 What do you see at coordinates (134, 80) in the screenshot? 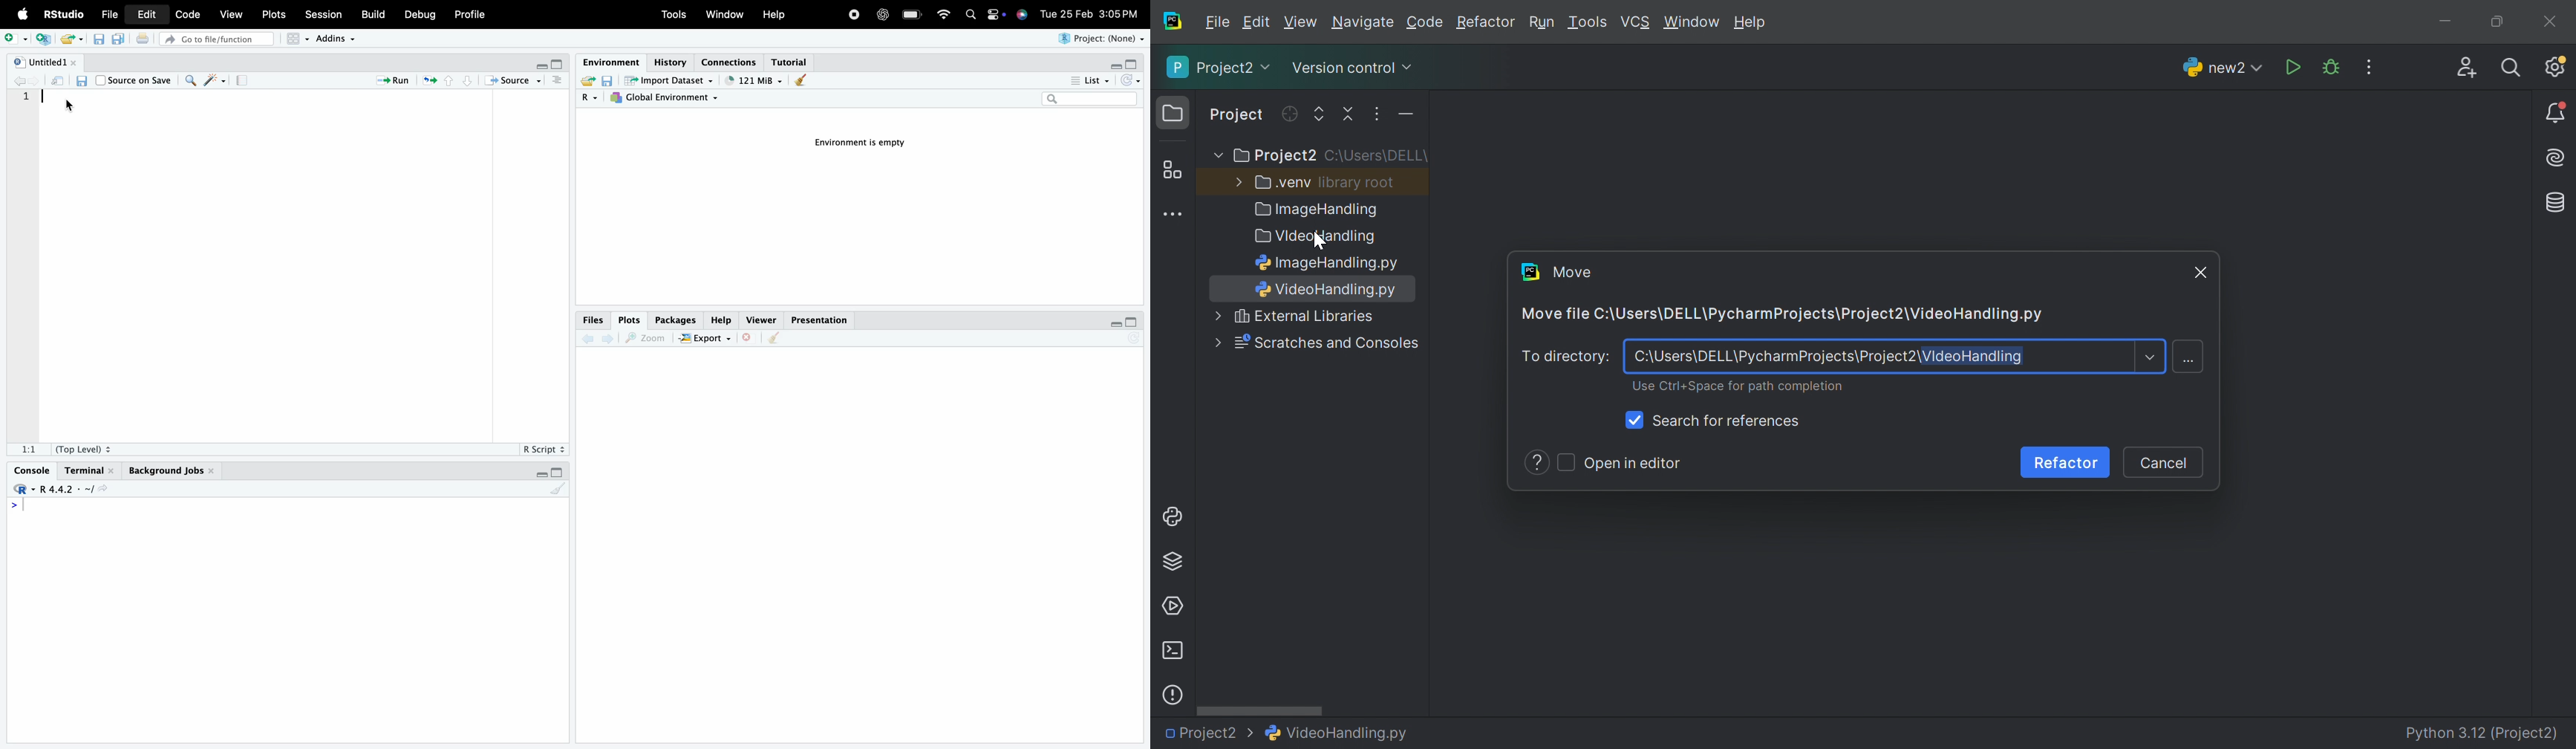
I see `Source on Save` at bounding box center [134, 80].